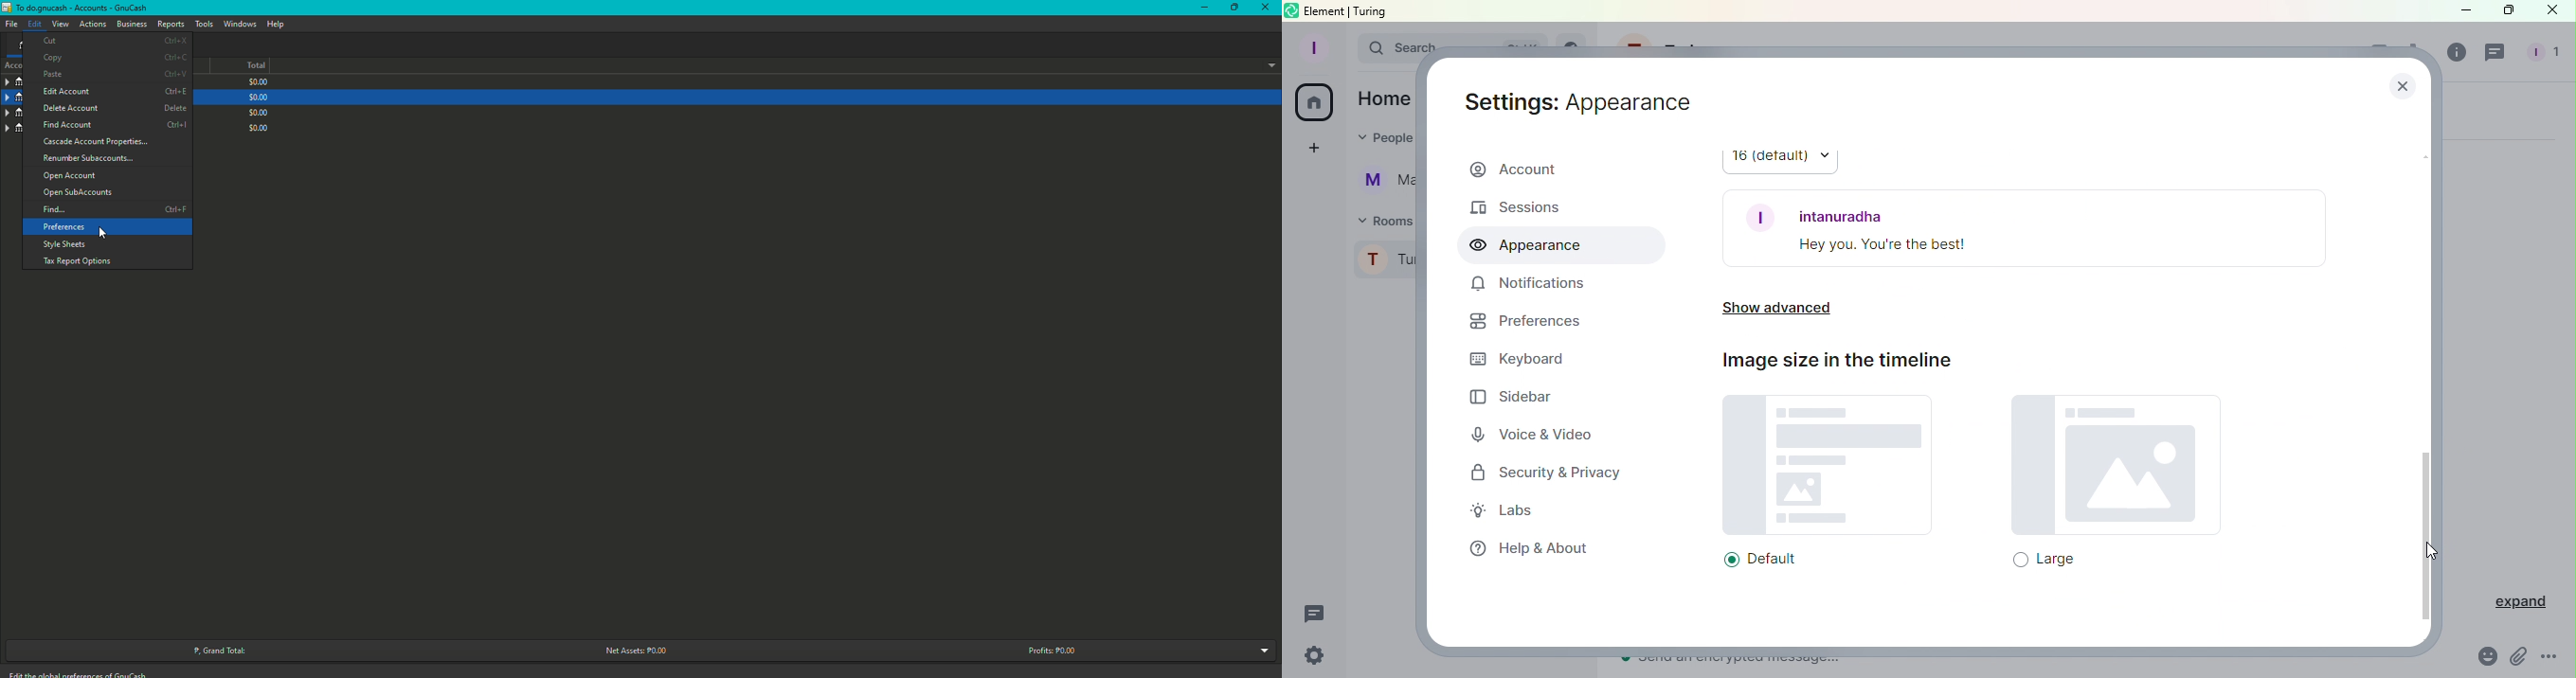 The width and height of the screenshot is (2576, 700). I want to click on Paste, so click(113, 76).